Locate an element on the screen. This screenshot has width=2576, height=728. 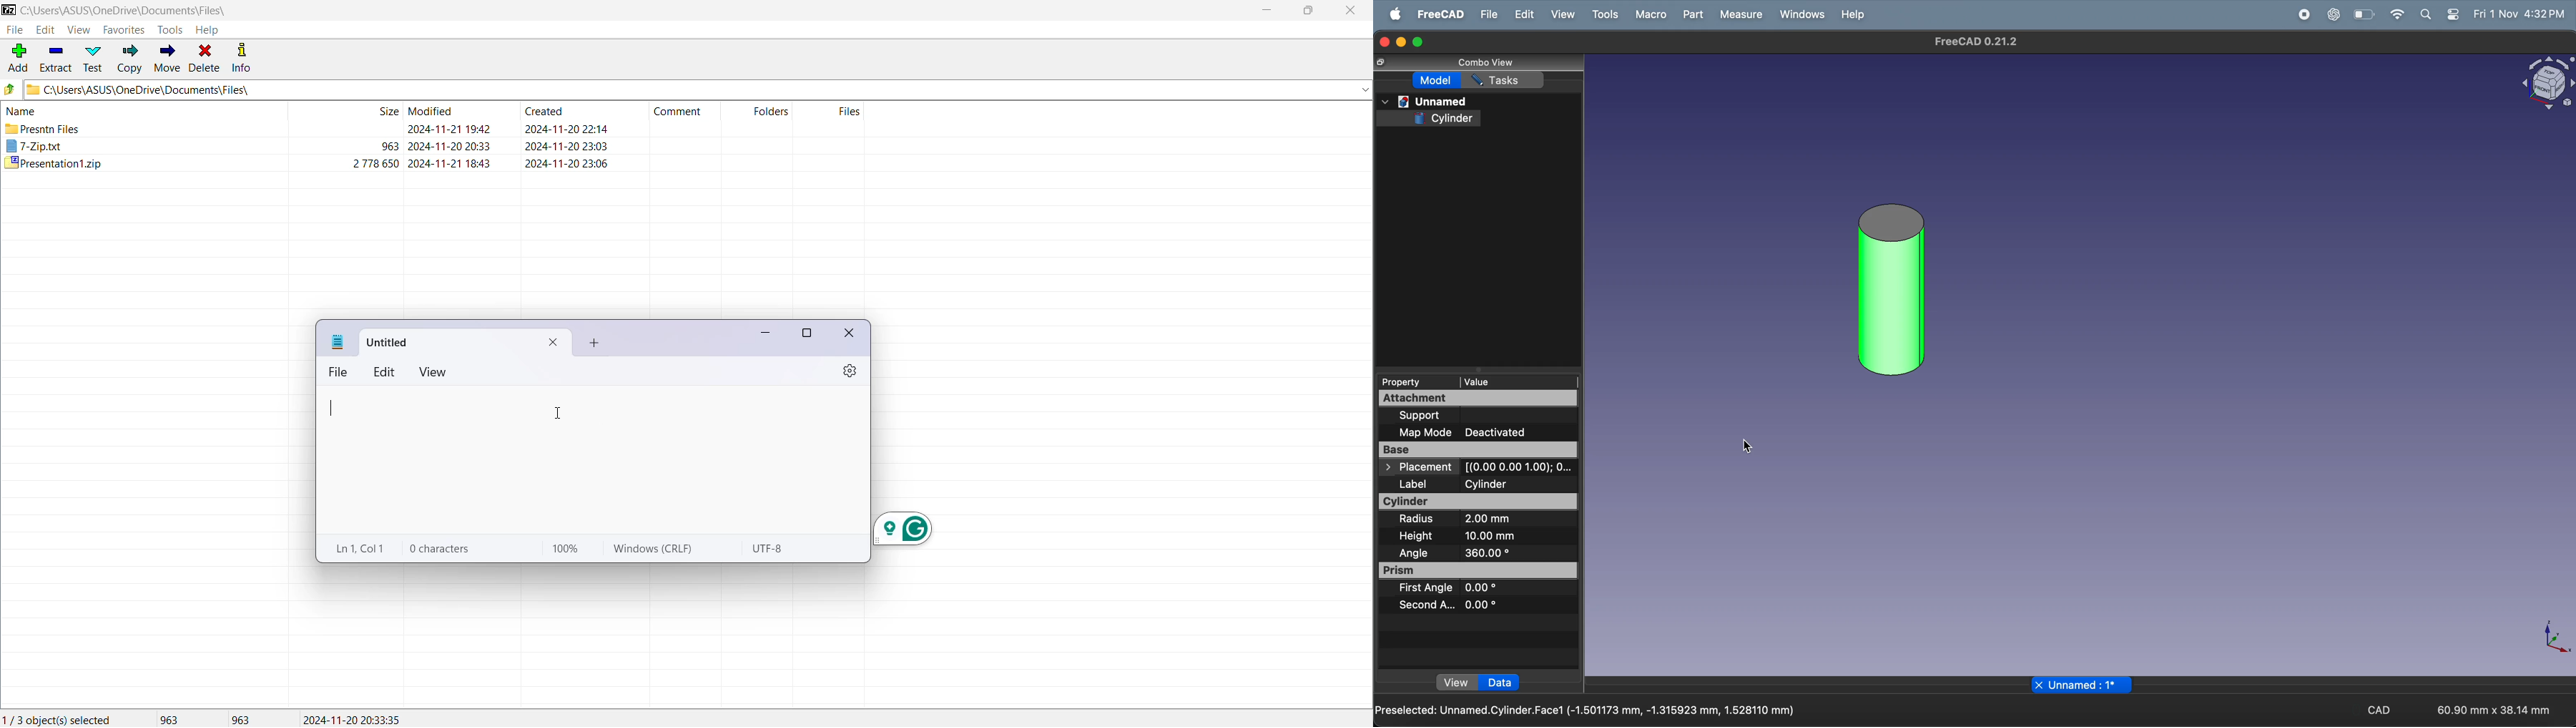
height is located at coordinates (1418, 537).